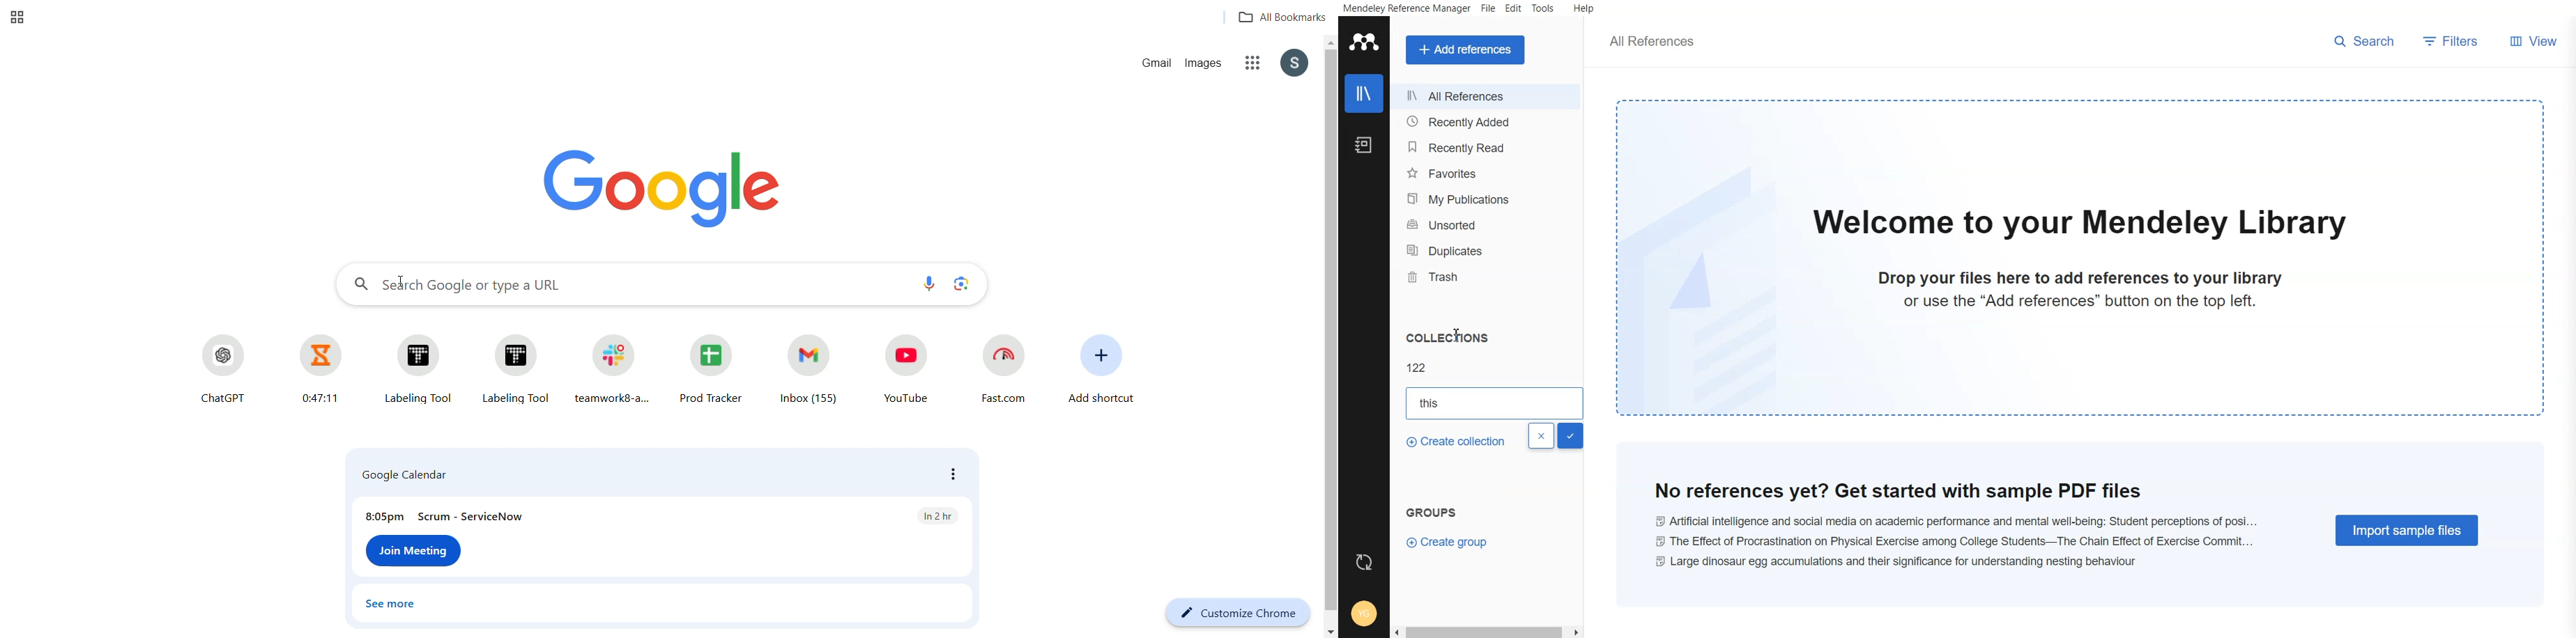  Describe the element at coordinates (1467, 50) in the screenshot. I see `Add a references` at that location.